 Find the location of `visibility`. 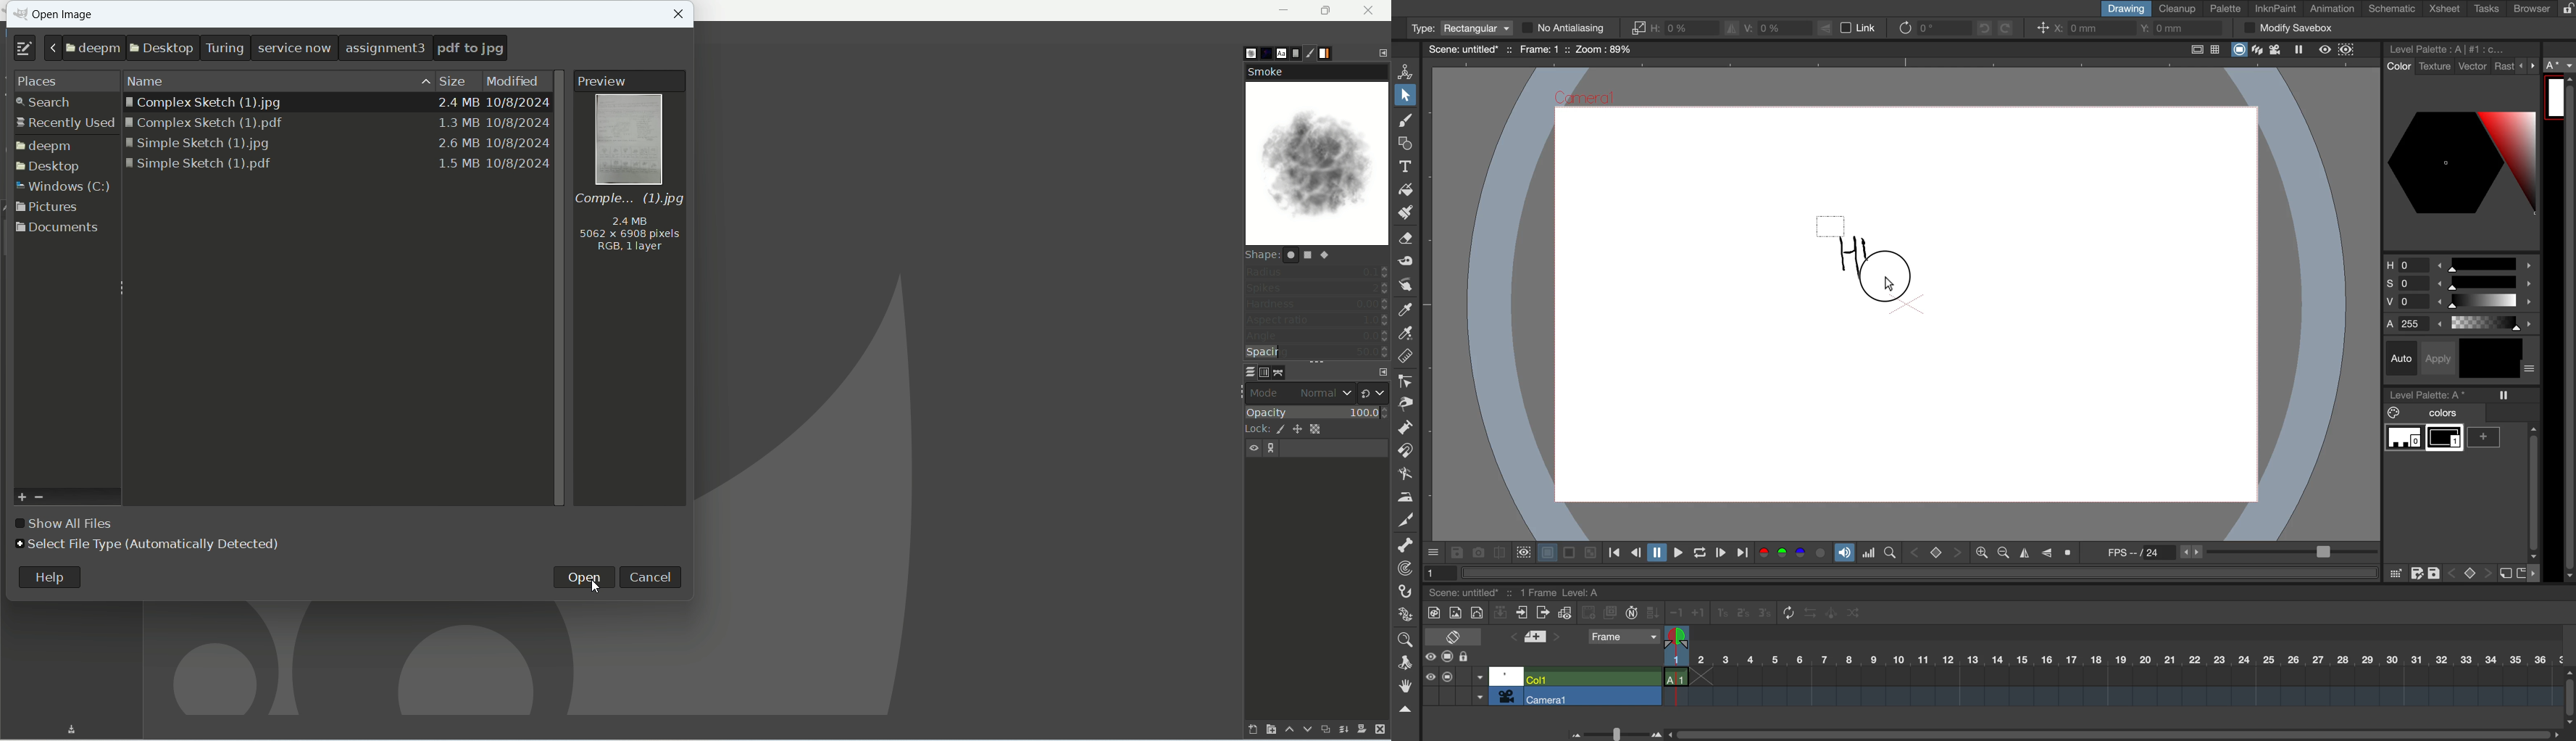

visibility is located at coordinates (1252, 447).